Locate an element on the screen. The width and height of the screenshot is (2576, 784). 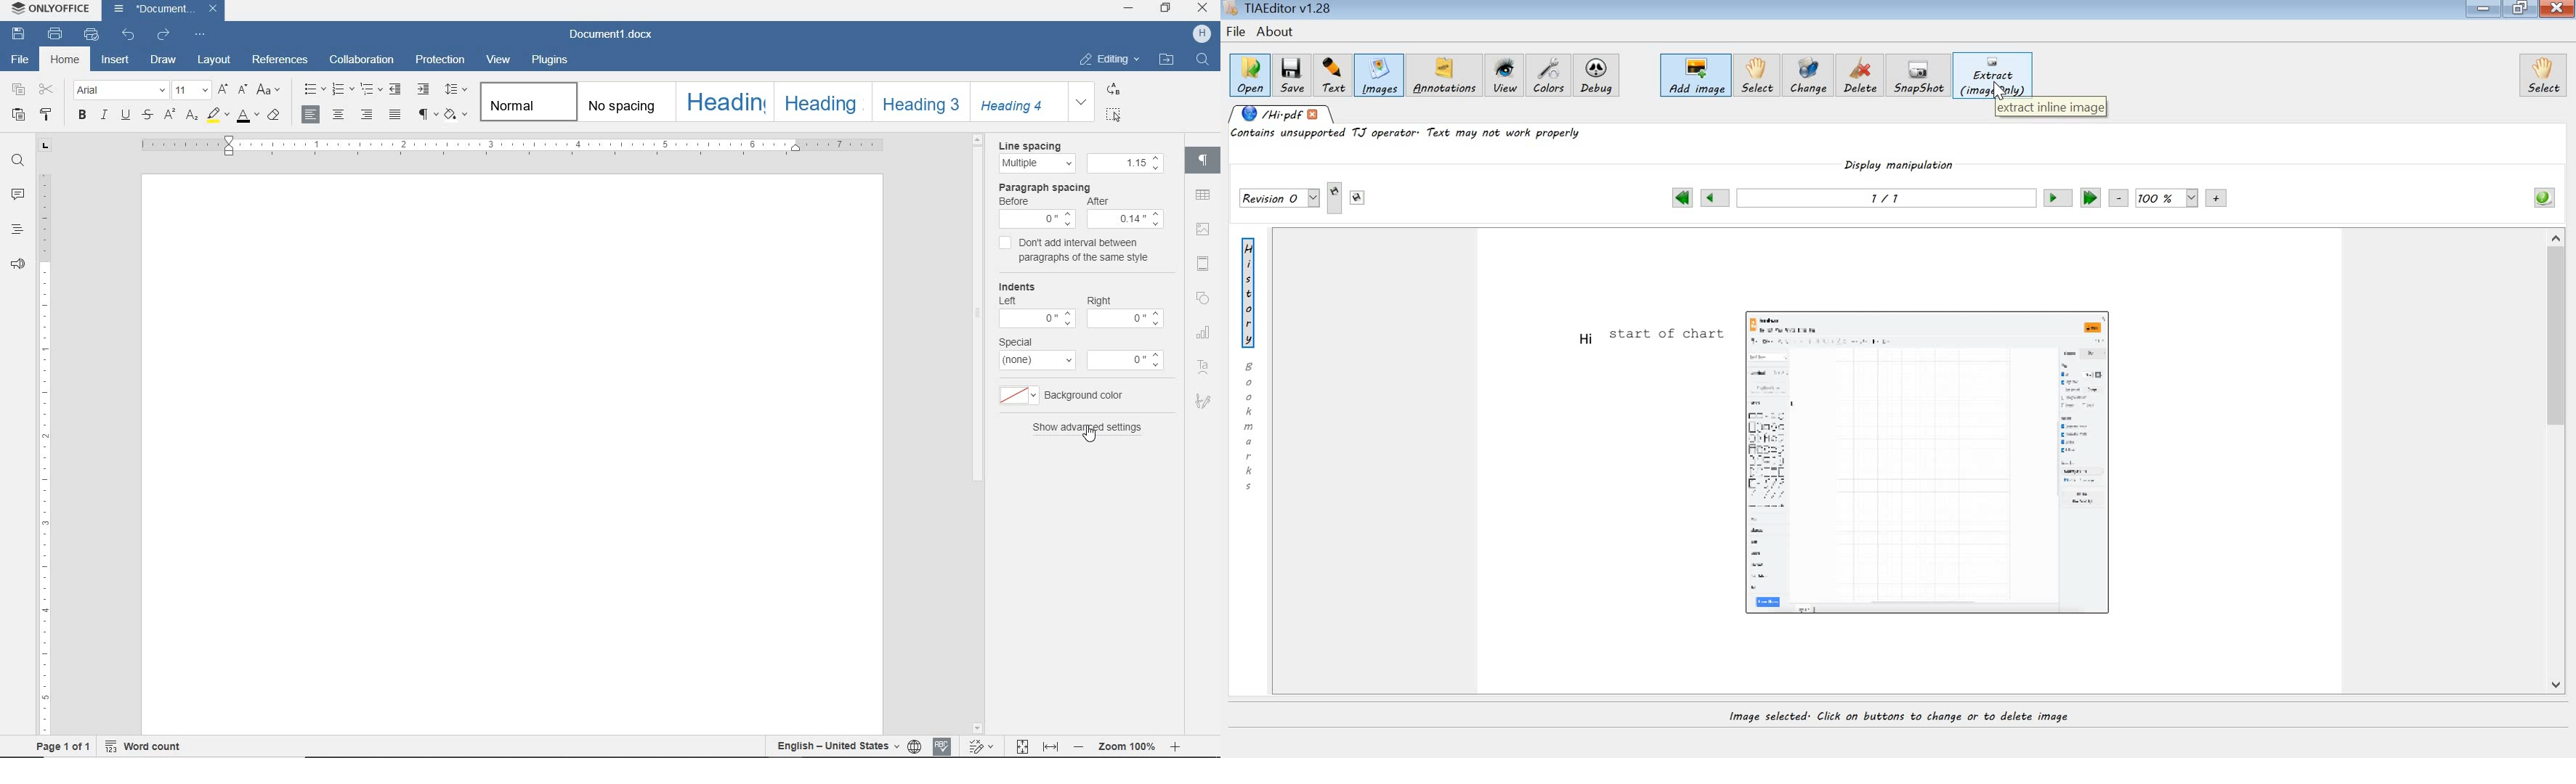
highlight color is located at coordinates (216, 116).